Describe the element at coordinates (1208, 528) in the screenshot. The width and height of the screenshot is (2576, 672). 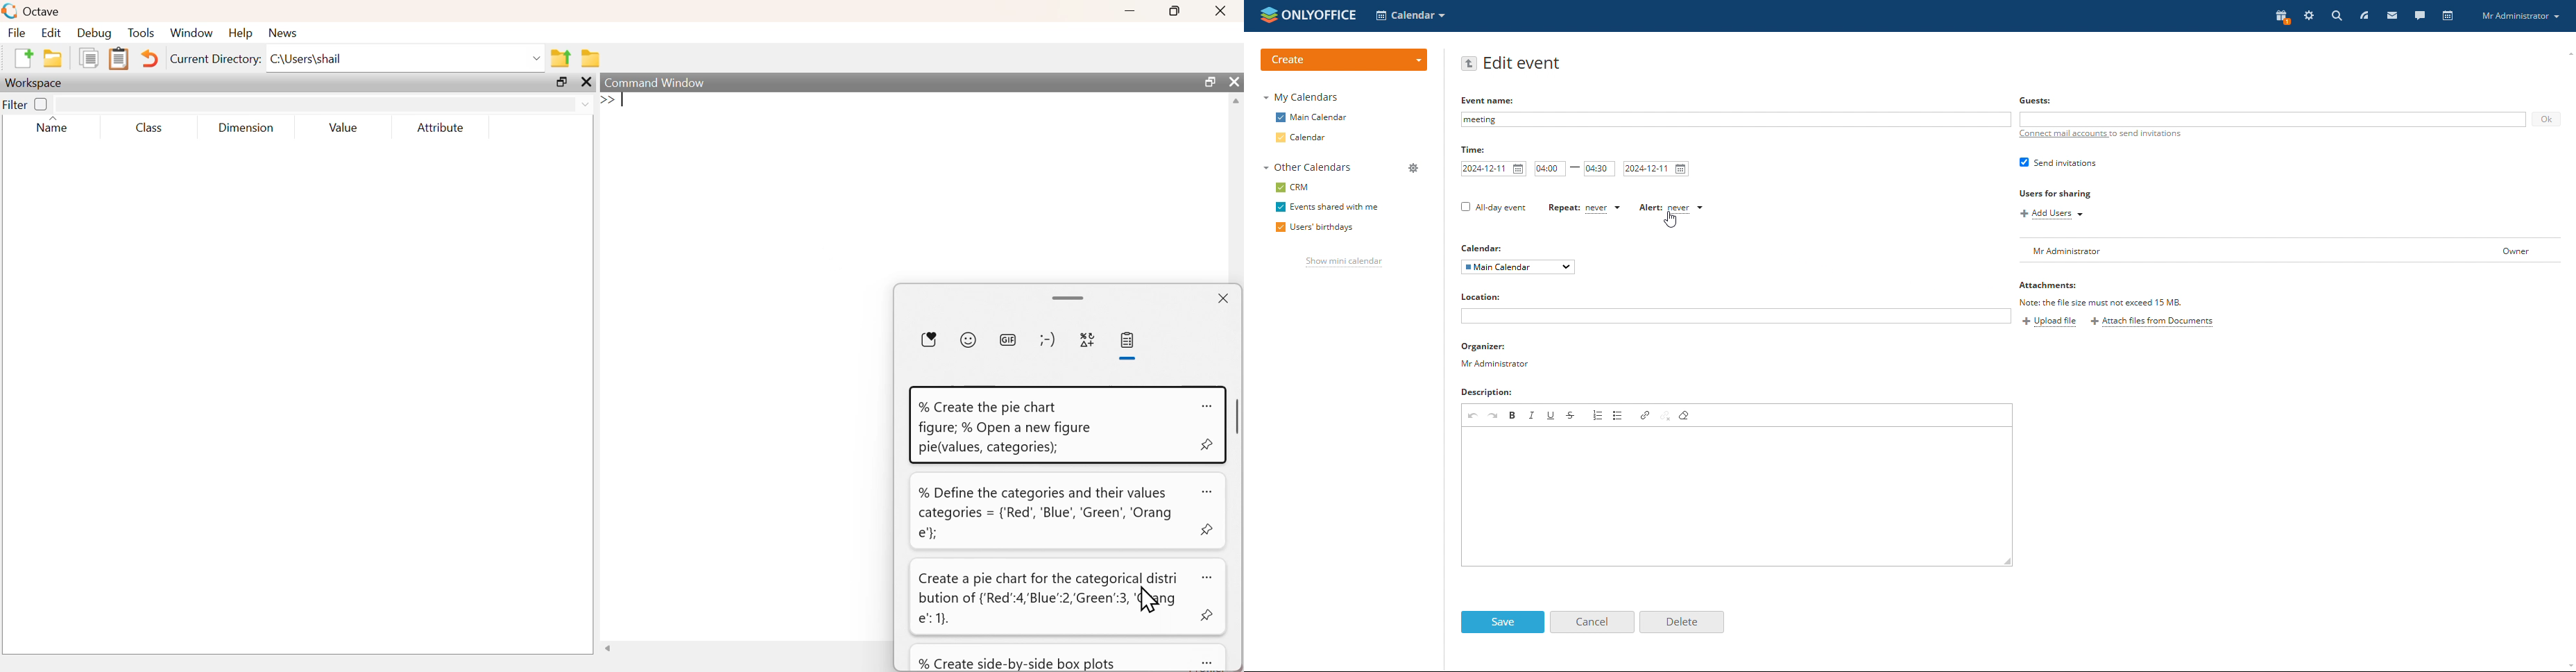
I see `pin` at that location.